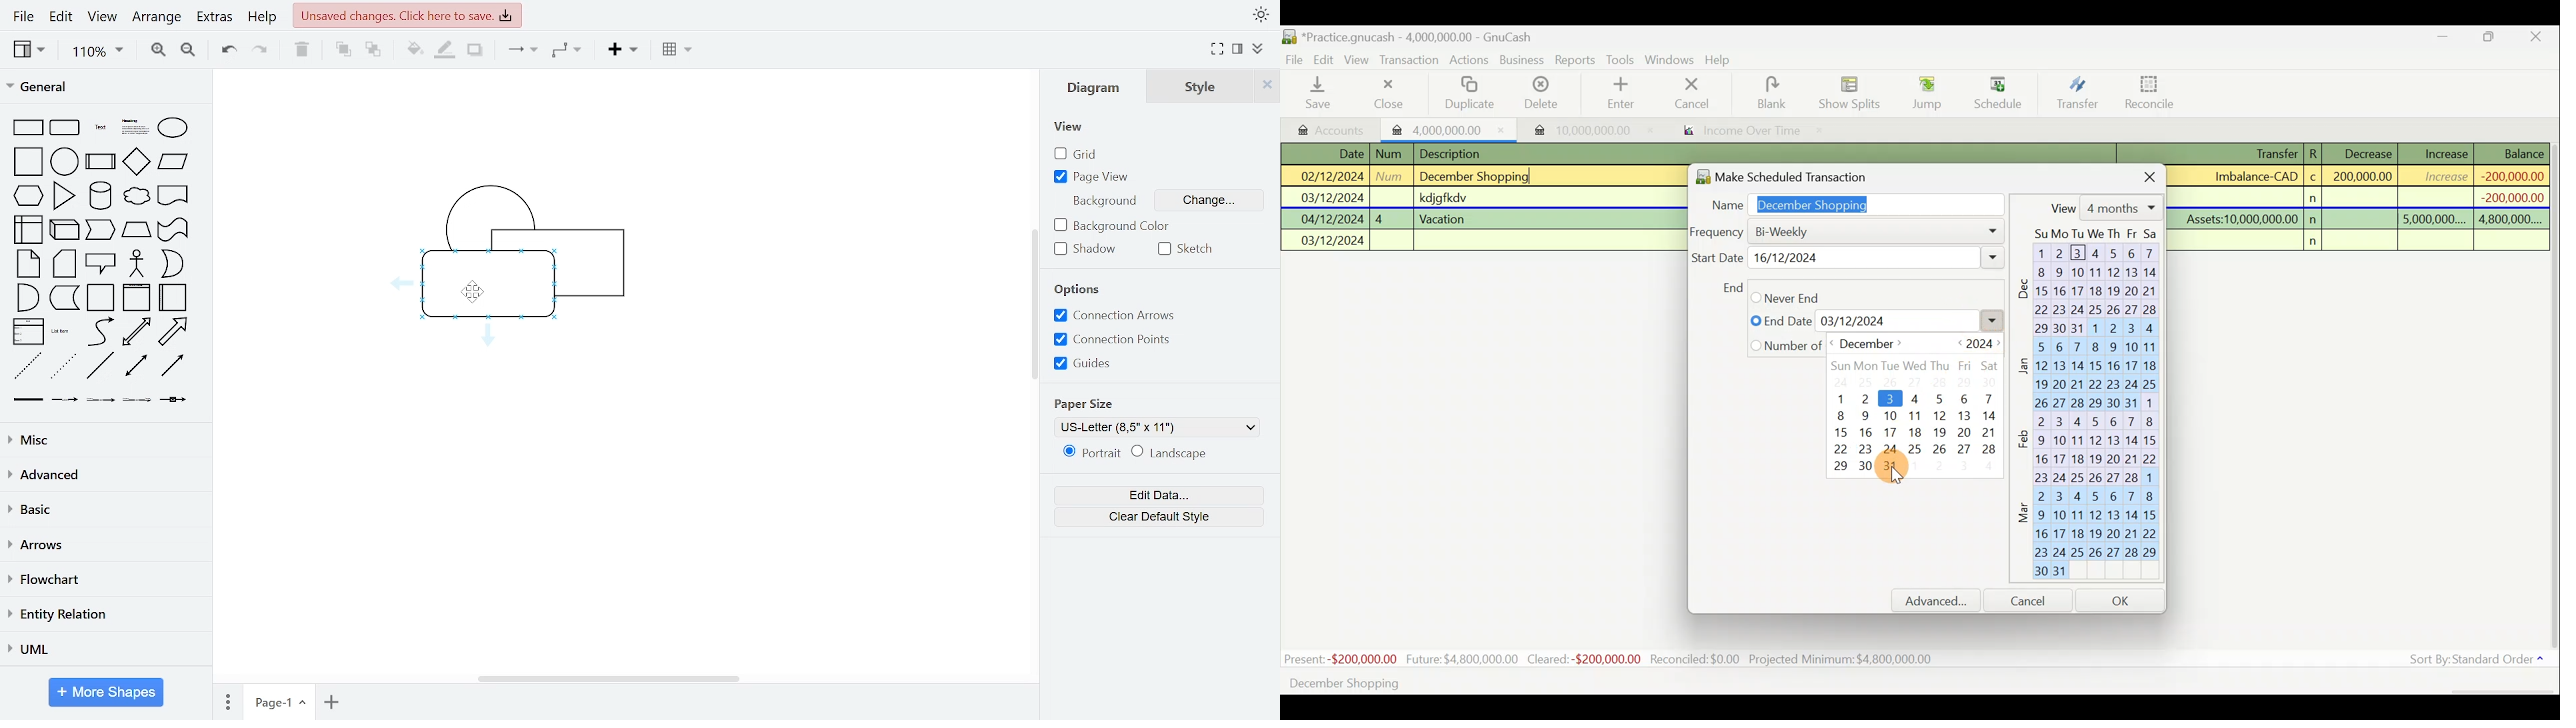  I want to click on process, so click(100, 163).